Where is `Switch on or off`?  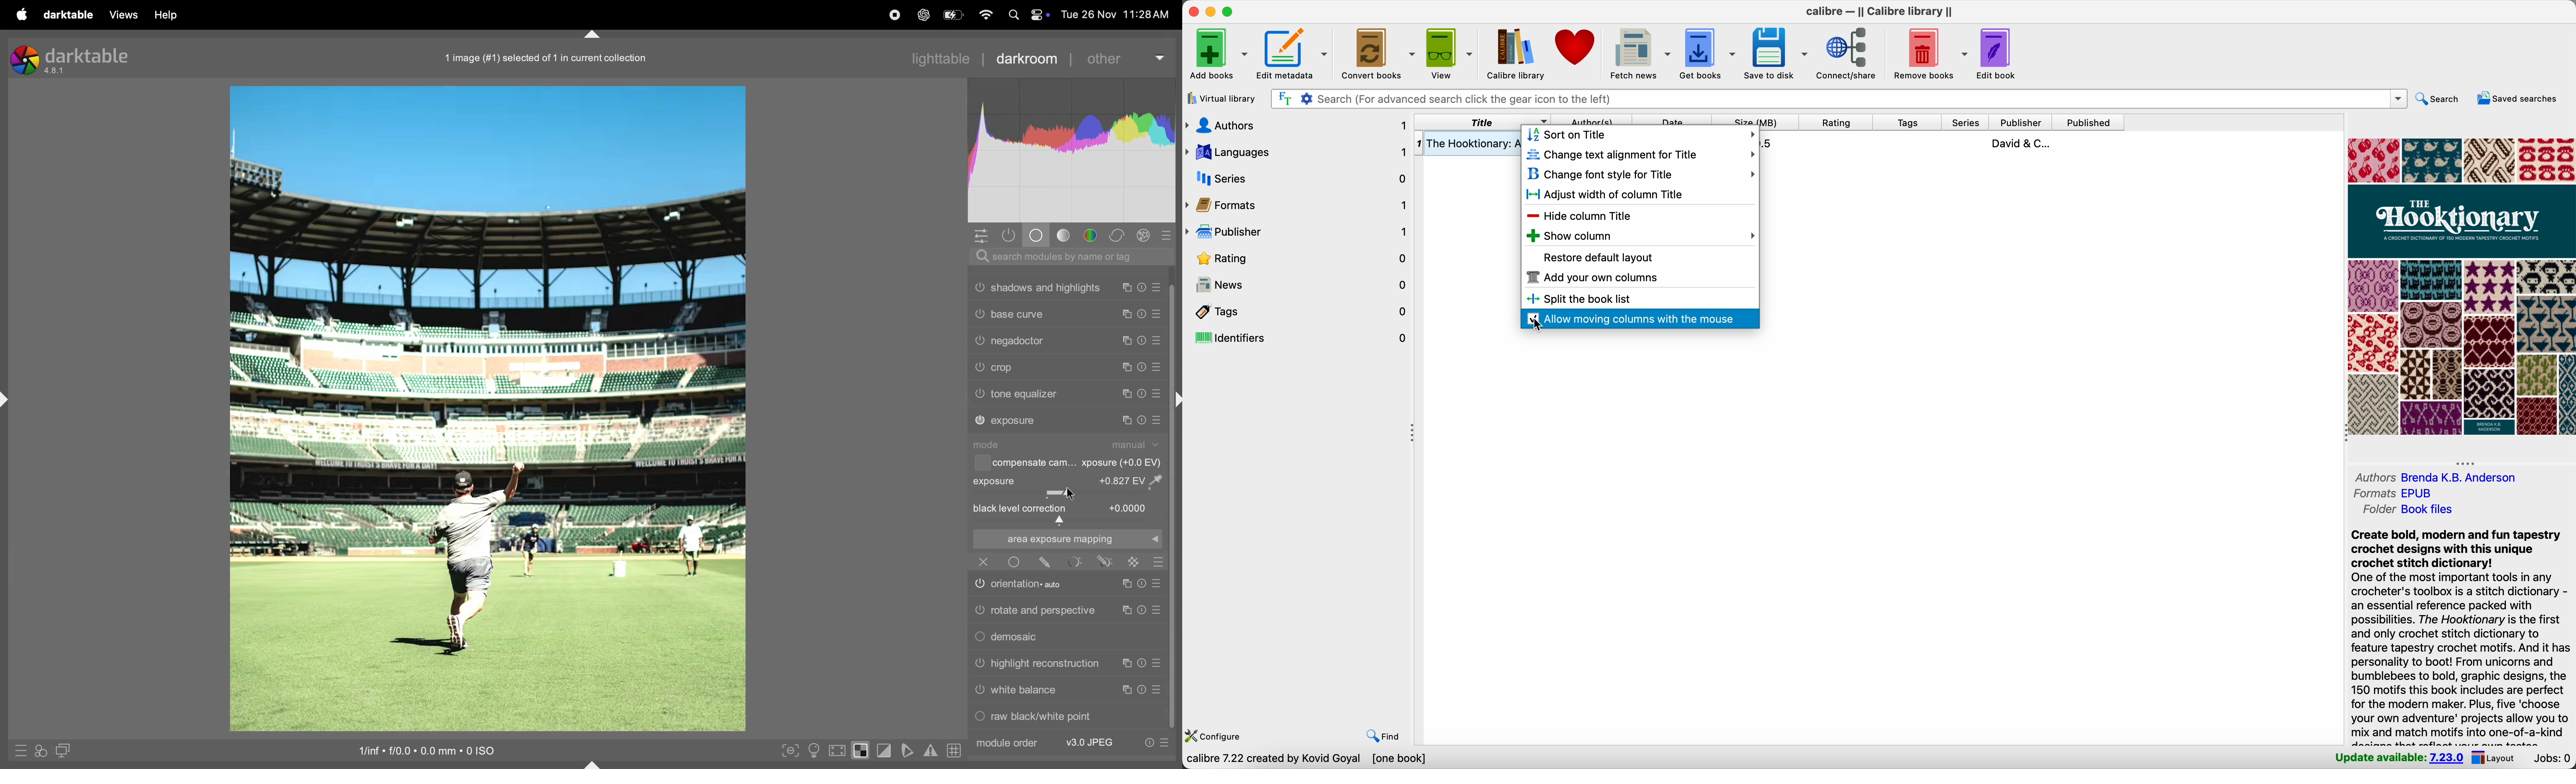
Switch on or off is located at coordinates (979, 611).